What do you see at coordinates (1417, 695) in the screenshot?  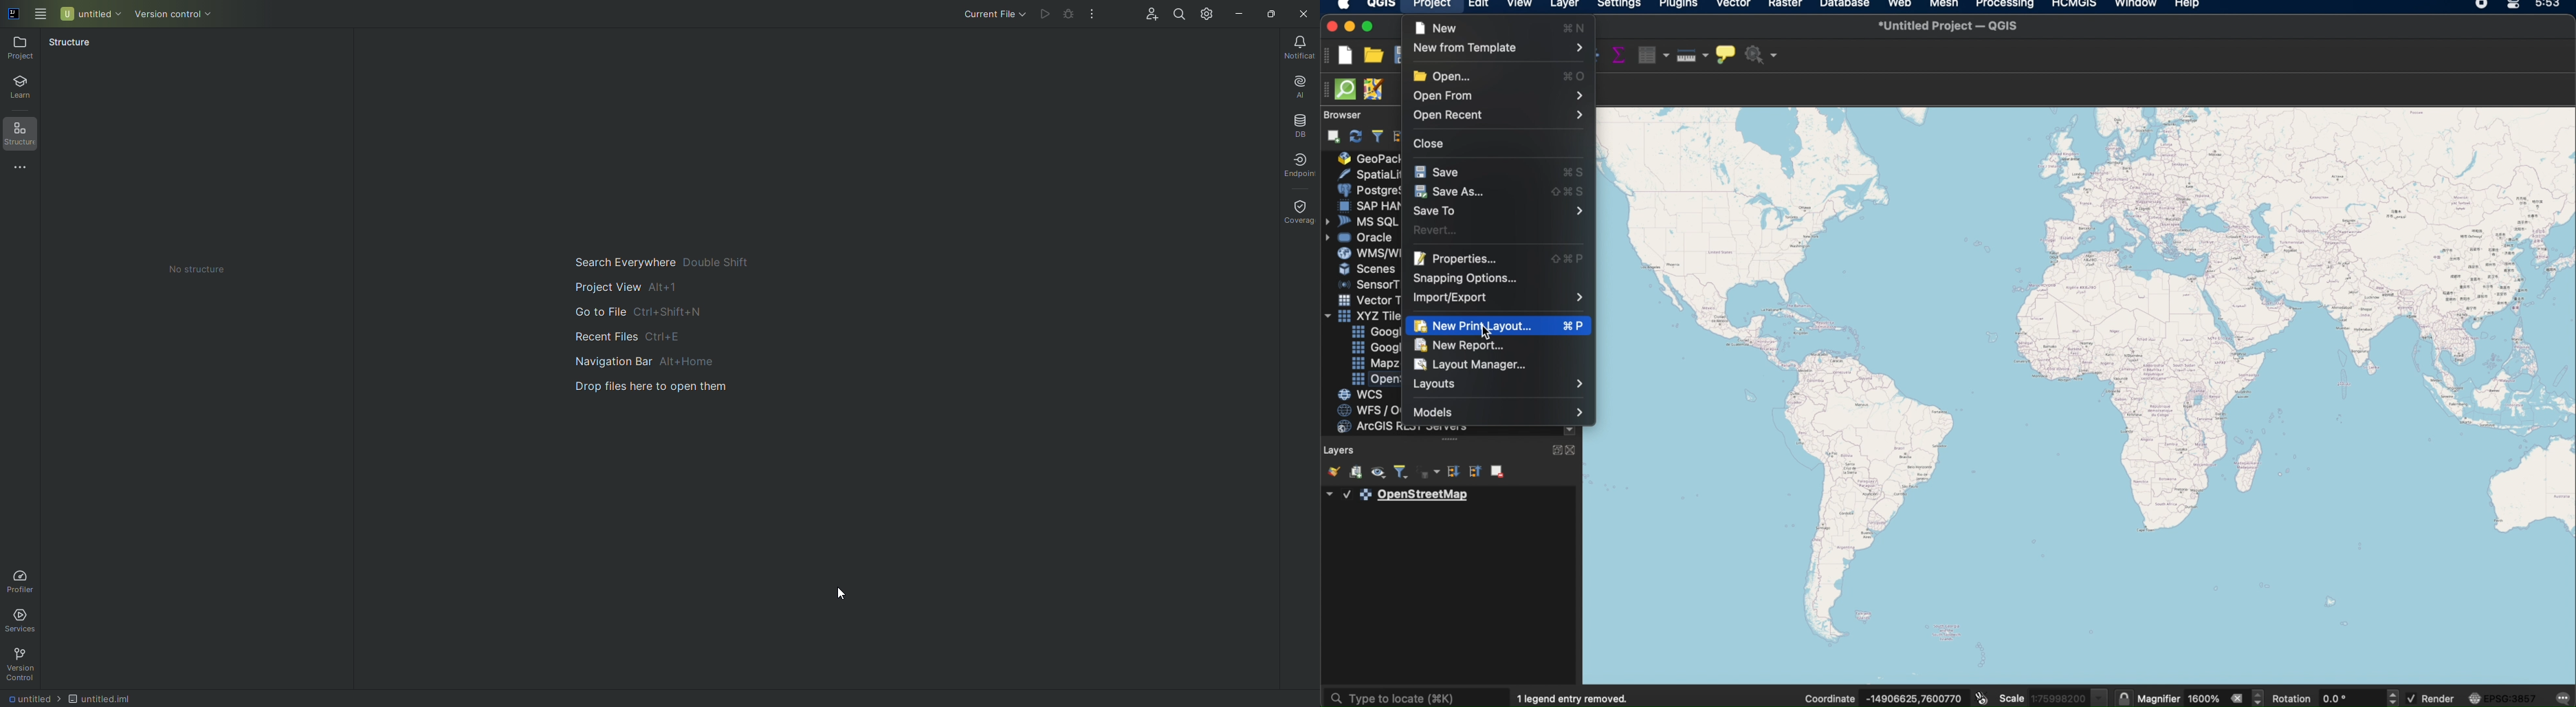 I see `type to locate` at bounding box center [1417, 695].